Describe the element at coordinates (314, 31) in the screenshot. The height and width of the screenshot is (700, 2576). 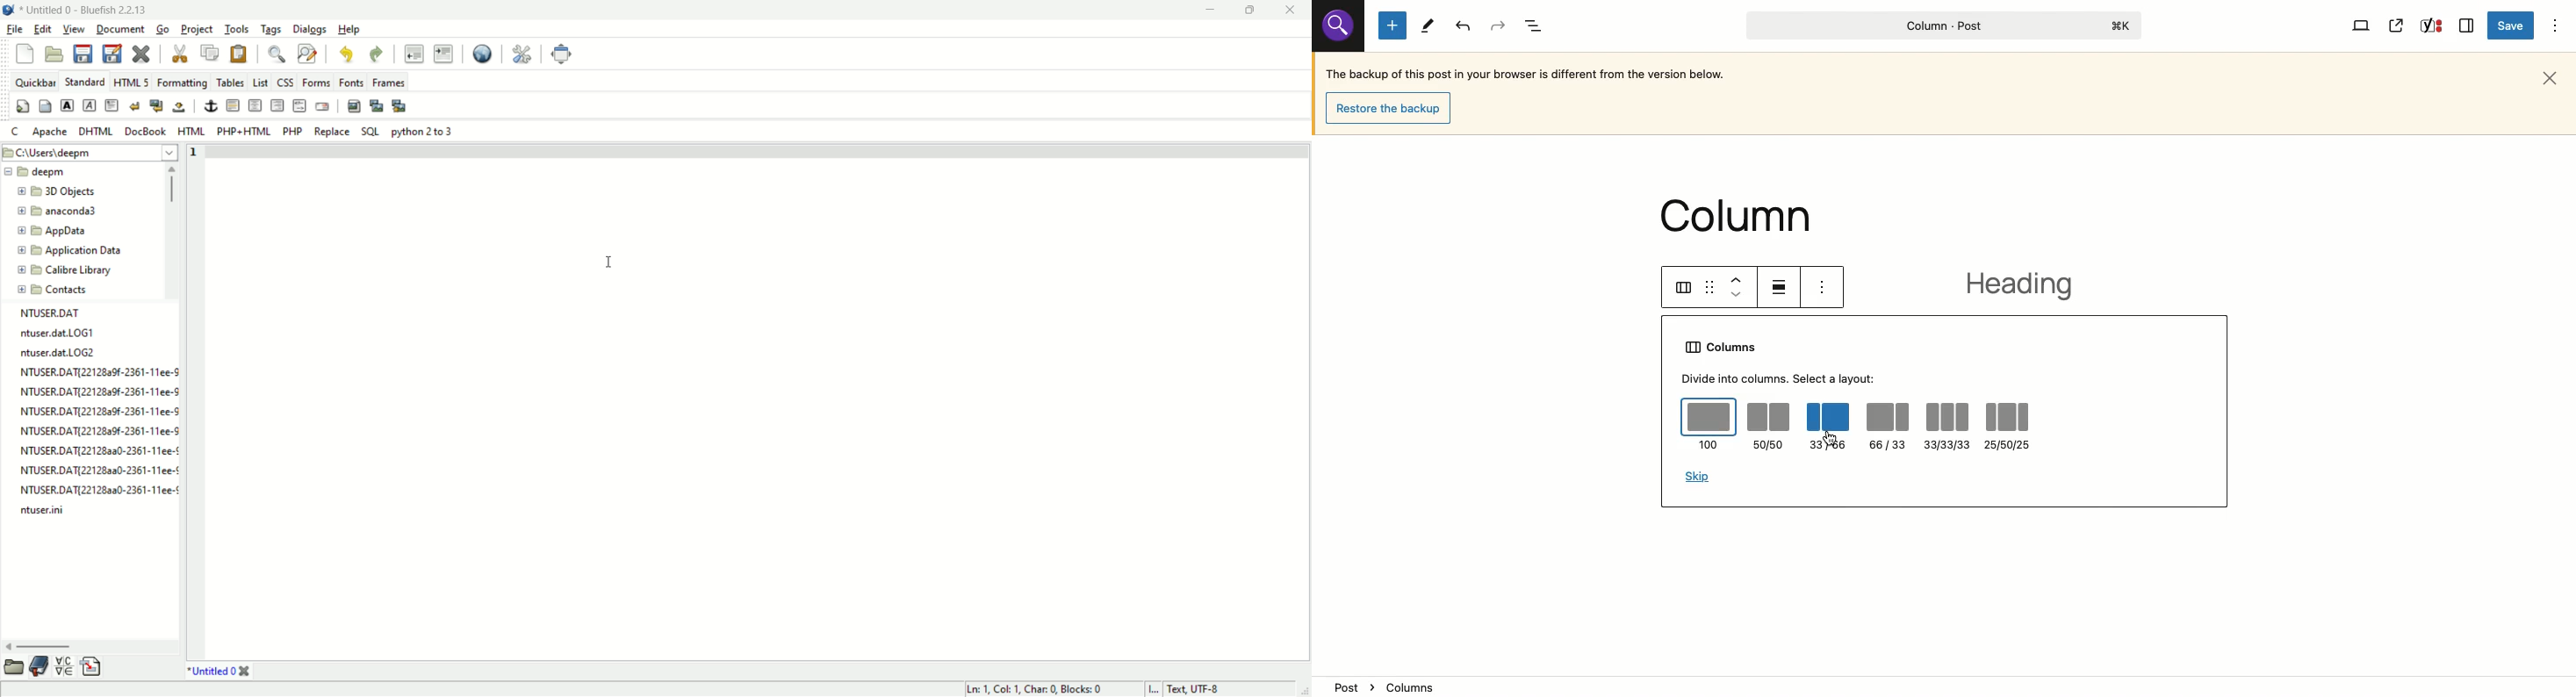
I see `dialogs` at that location.